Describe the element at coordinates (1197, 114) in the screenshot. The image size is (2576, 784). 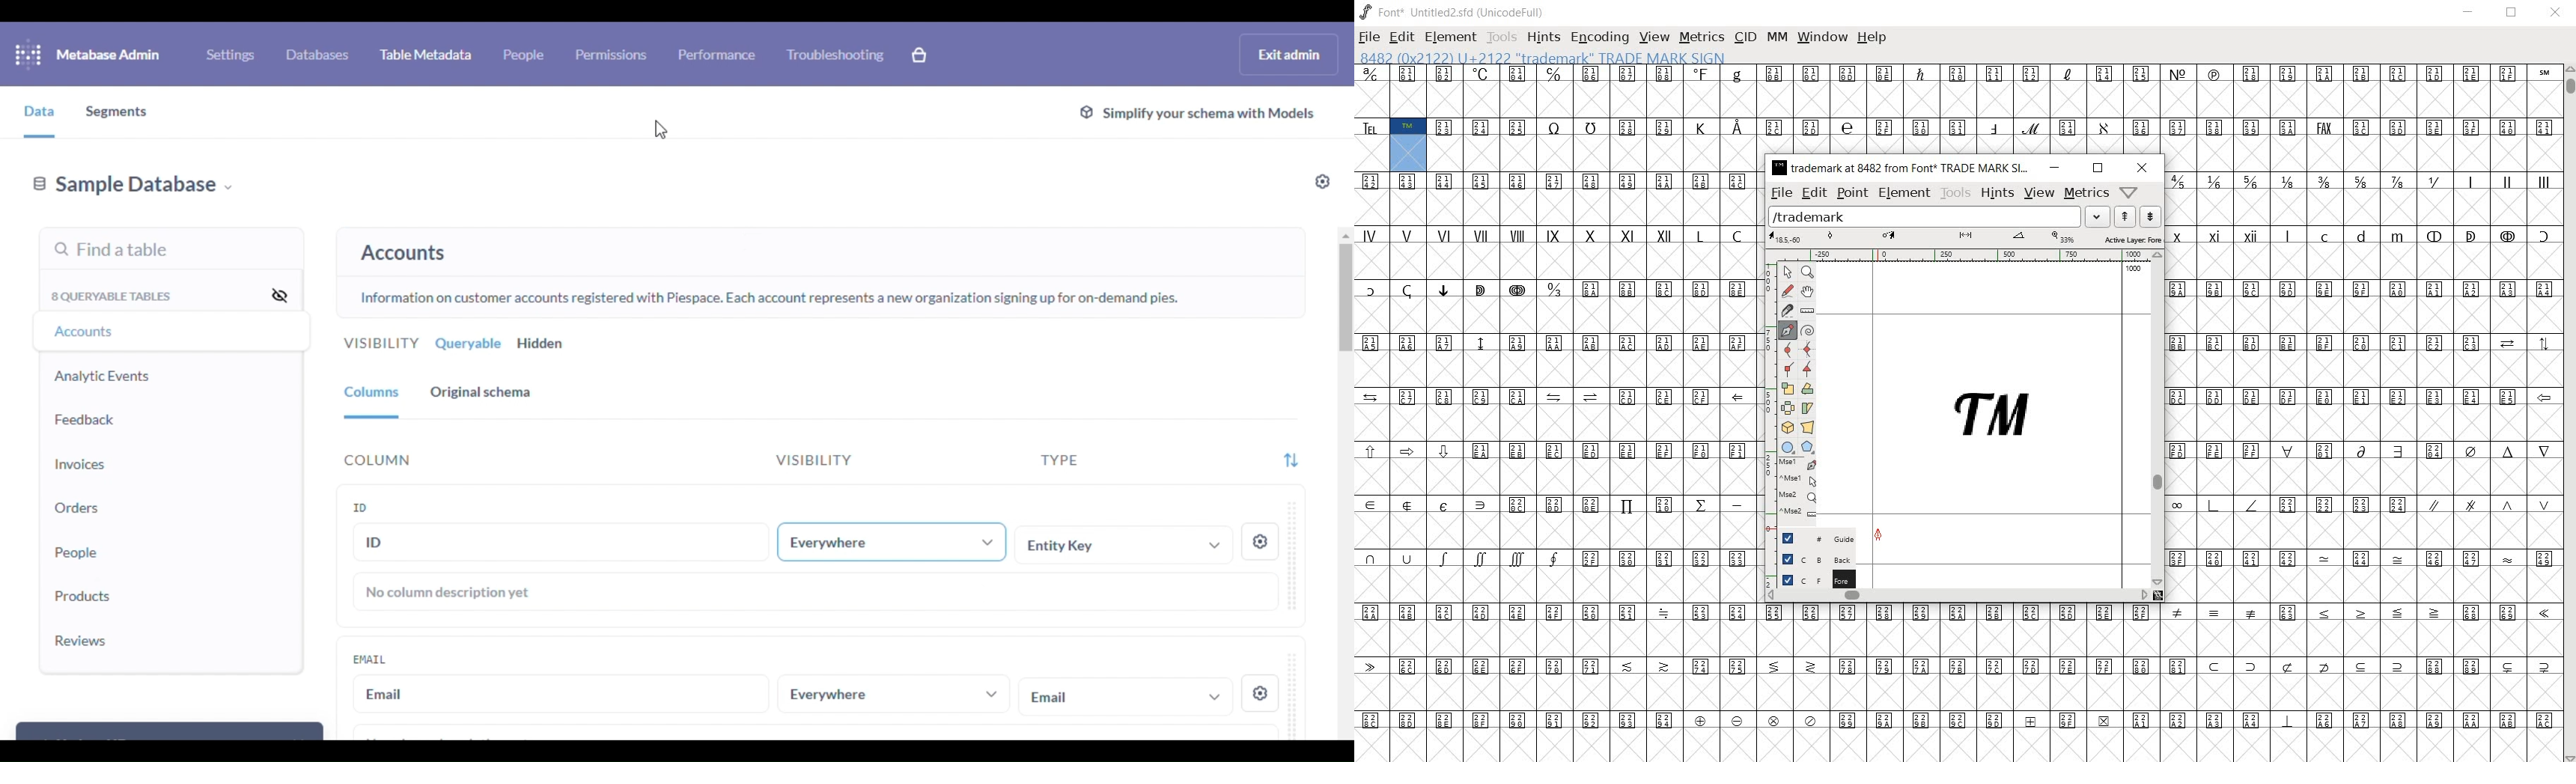
I see `simplify your schema with models` at that location.